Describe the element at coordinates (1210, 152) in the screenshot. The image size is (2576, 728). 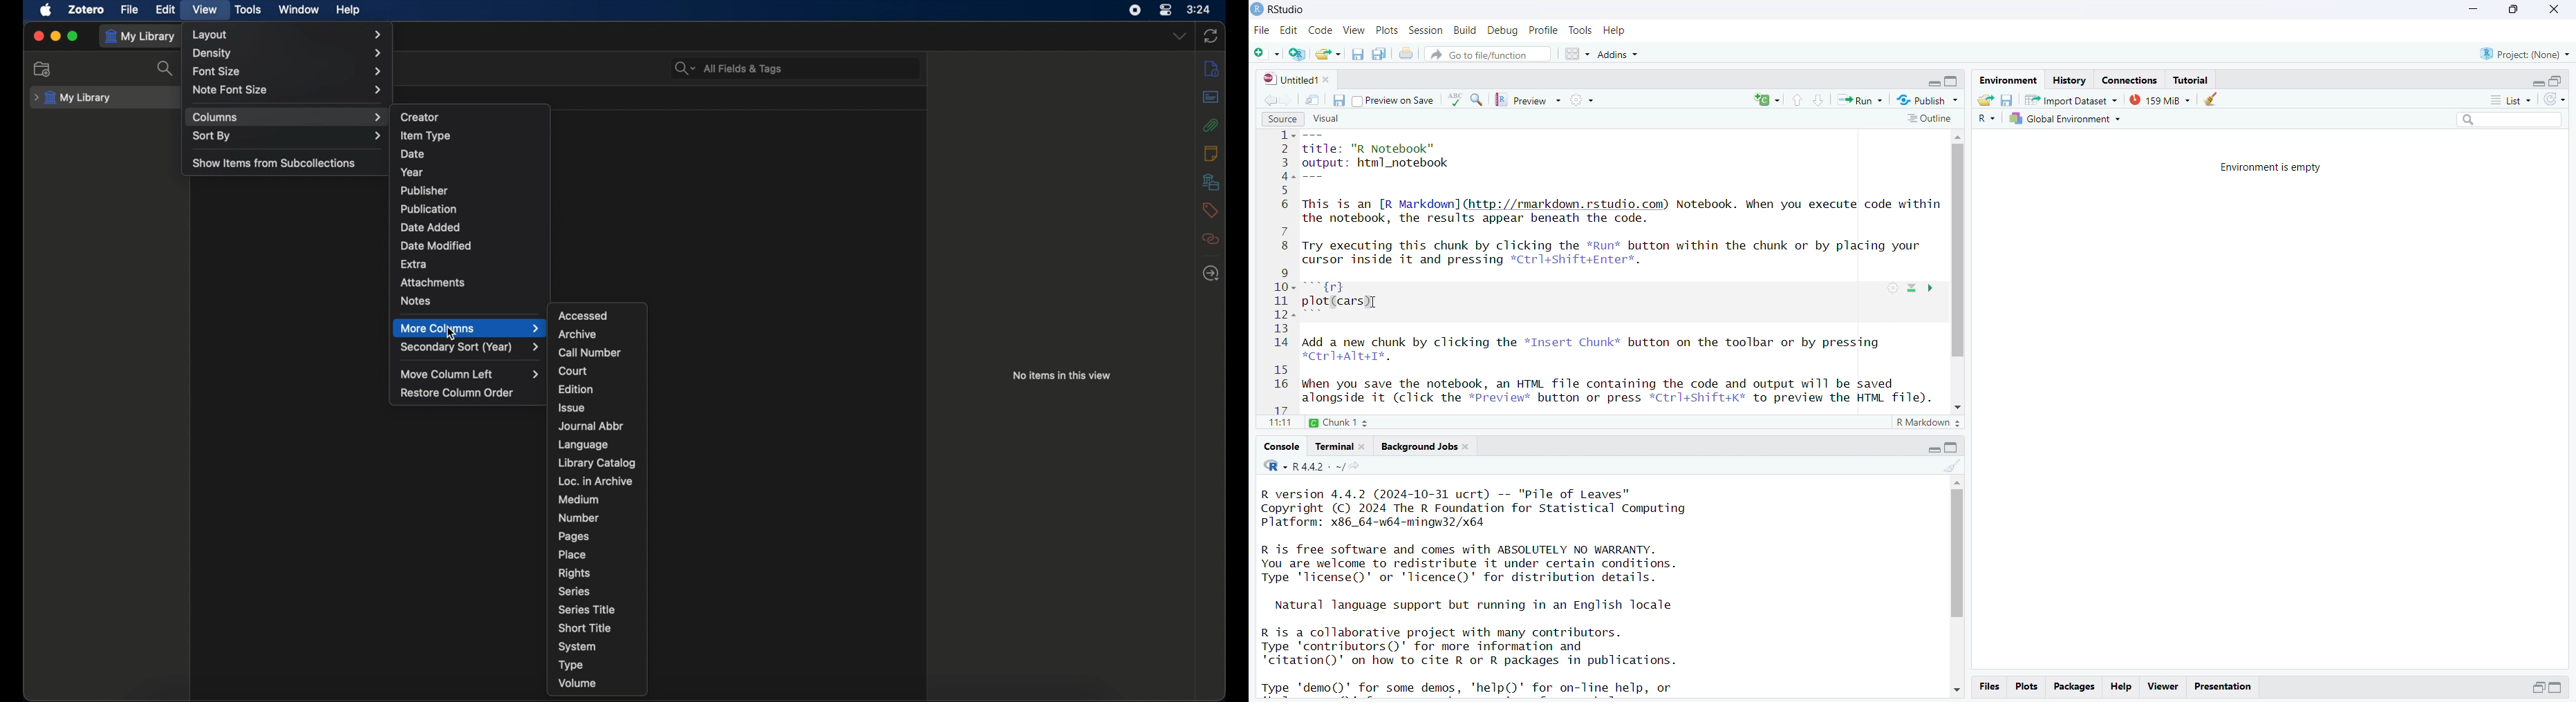
I see `notes` at that location.